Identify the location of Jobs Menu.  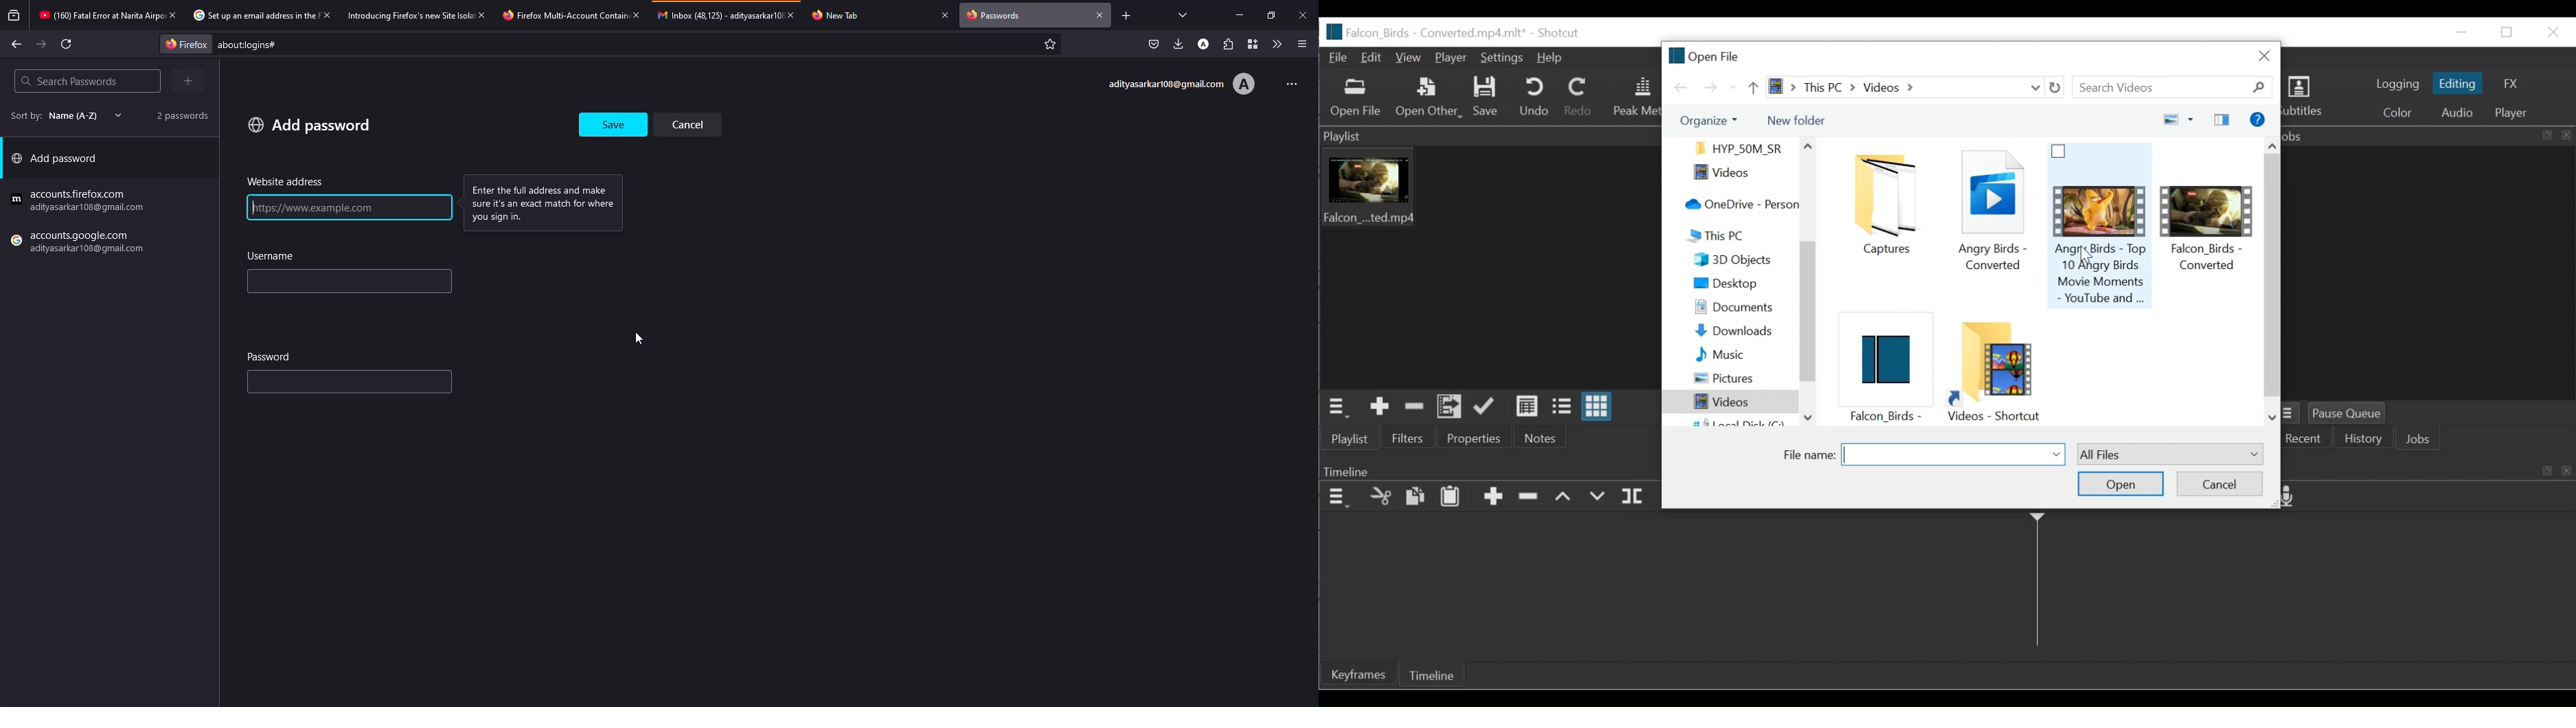
(2294, 414).